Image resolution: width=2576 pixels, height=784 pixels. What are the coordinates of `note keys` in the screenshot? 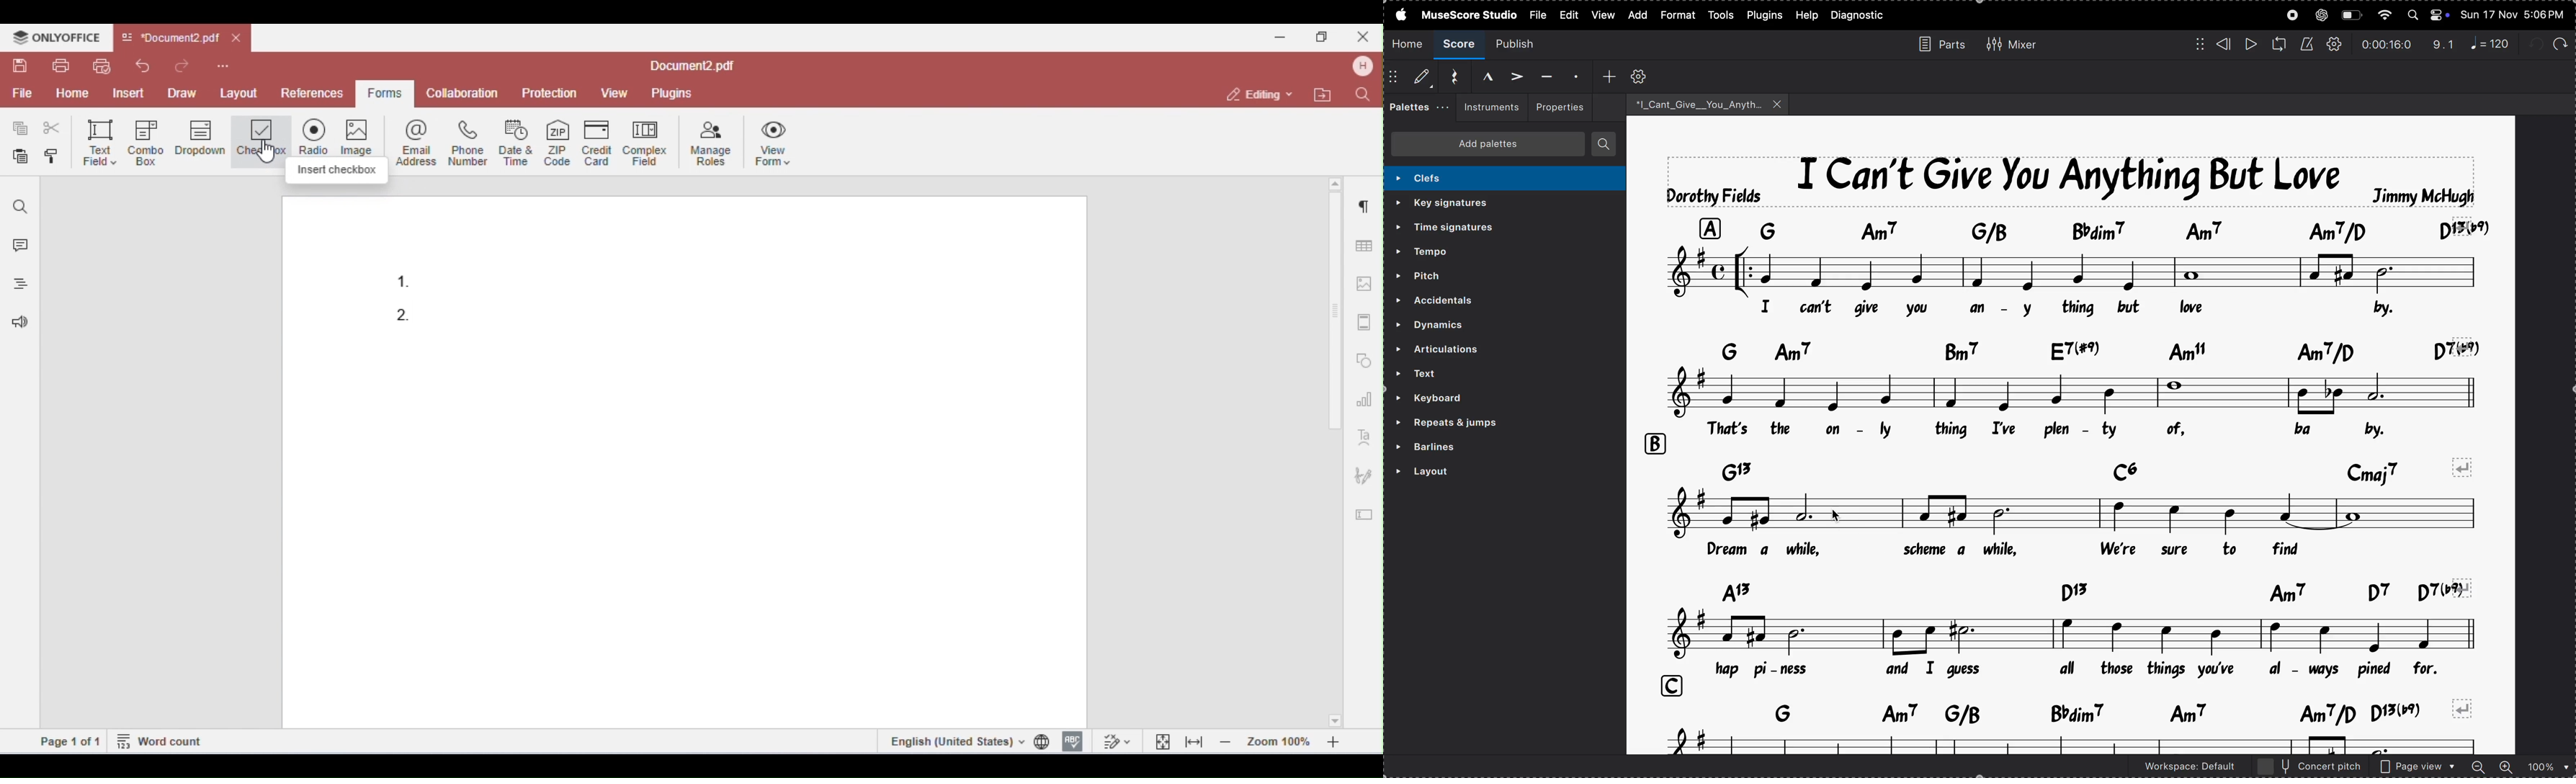 It's located at (2083, 229).